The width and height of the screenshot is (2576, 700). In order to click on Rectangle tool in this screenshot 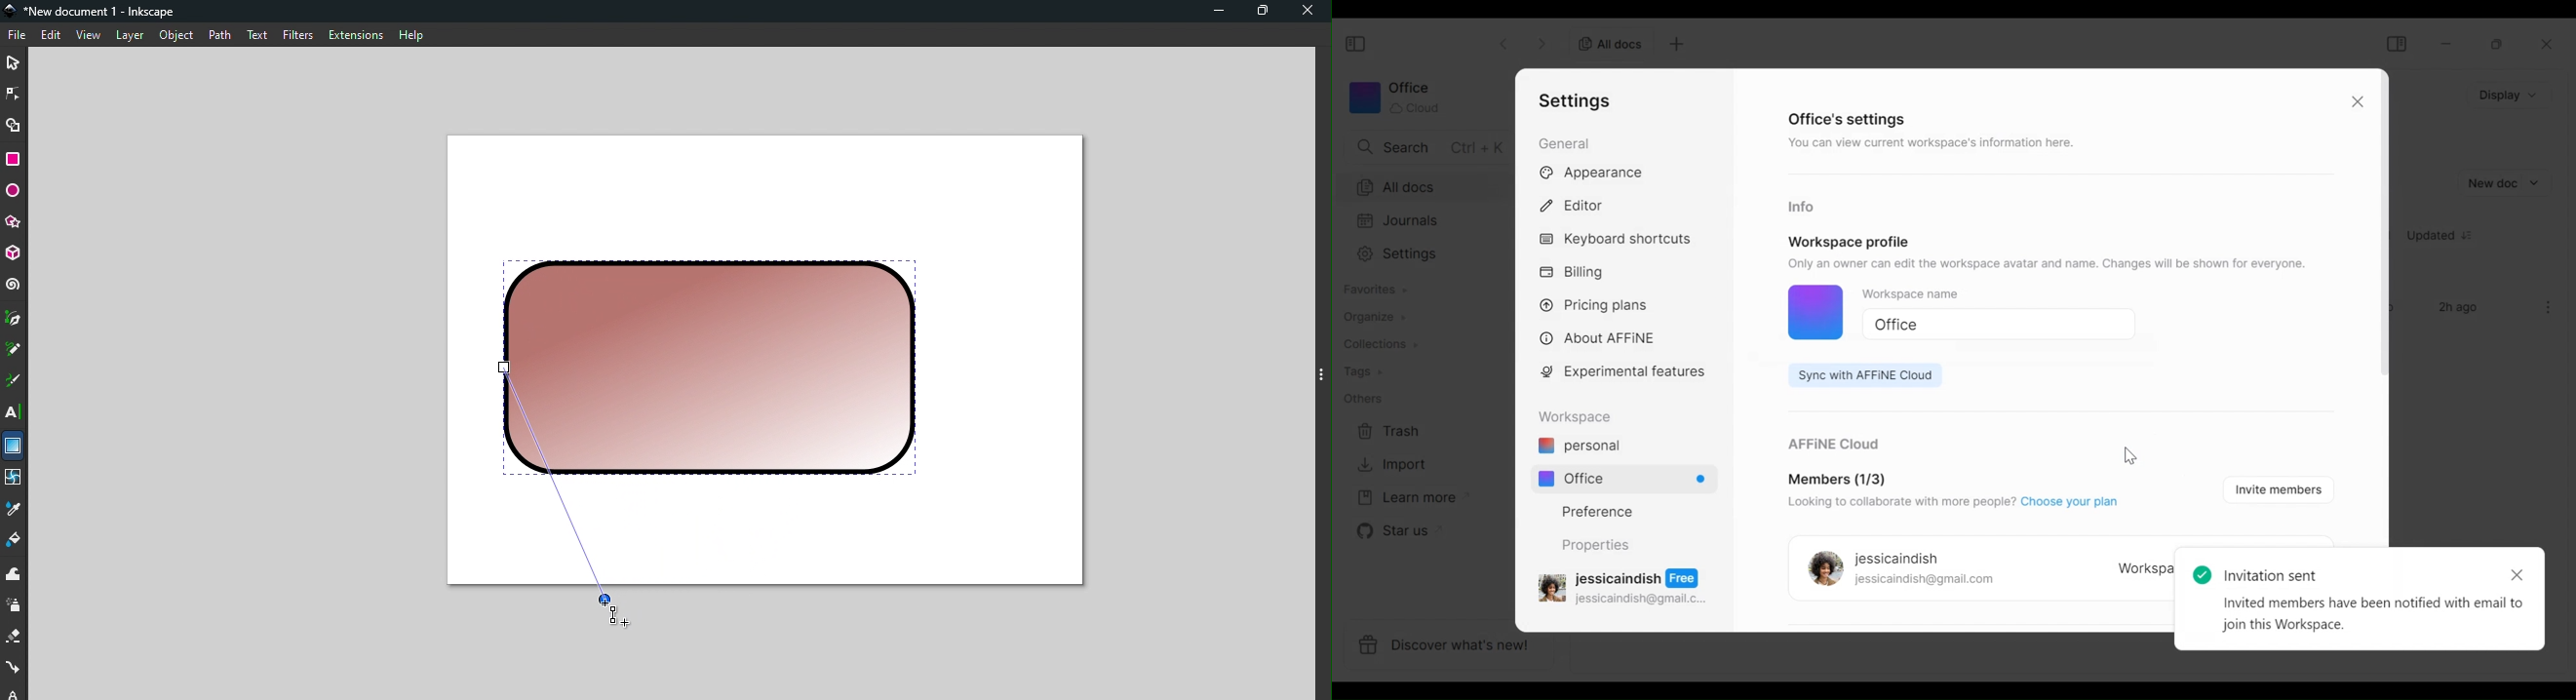, I will do `click(17, 159)`.